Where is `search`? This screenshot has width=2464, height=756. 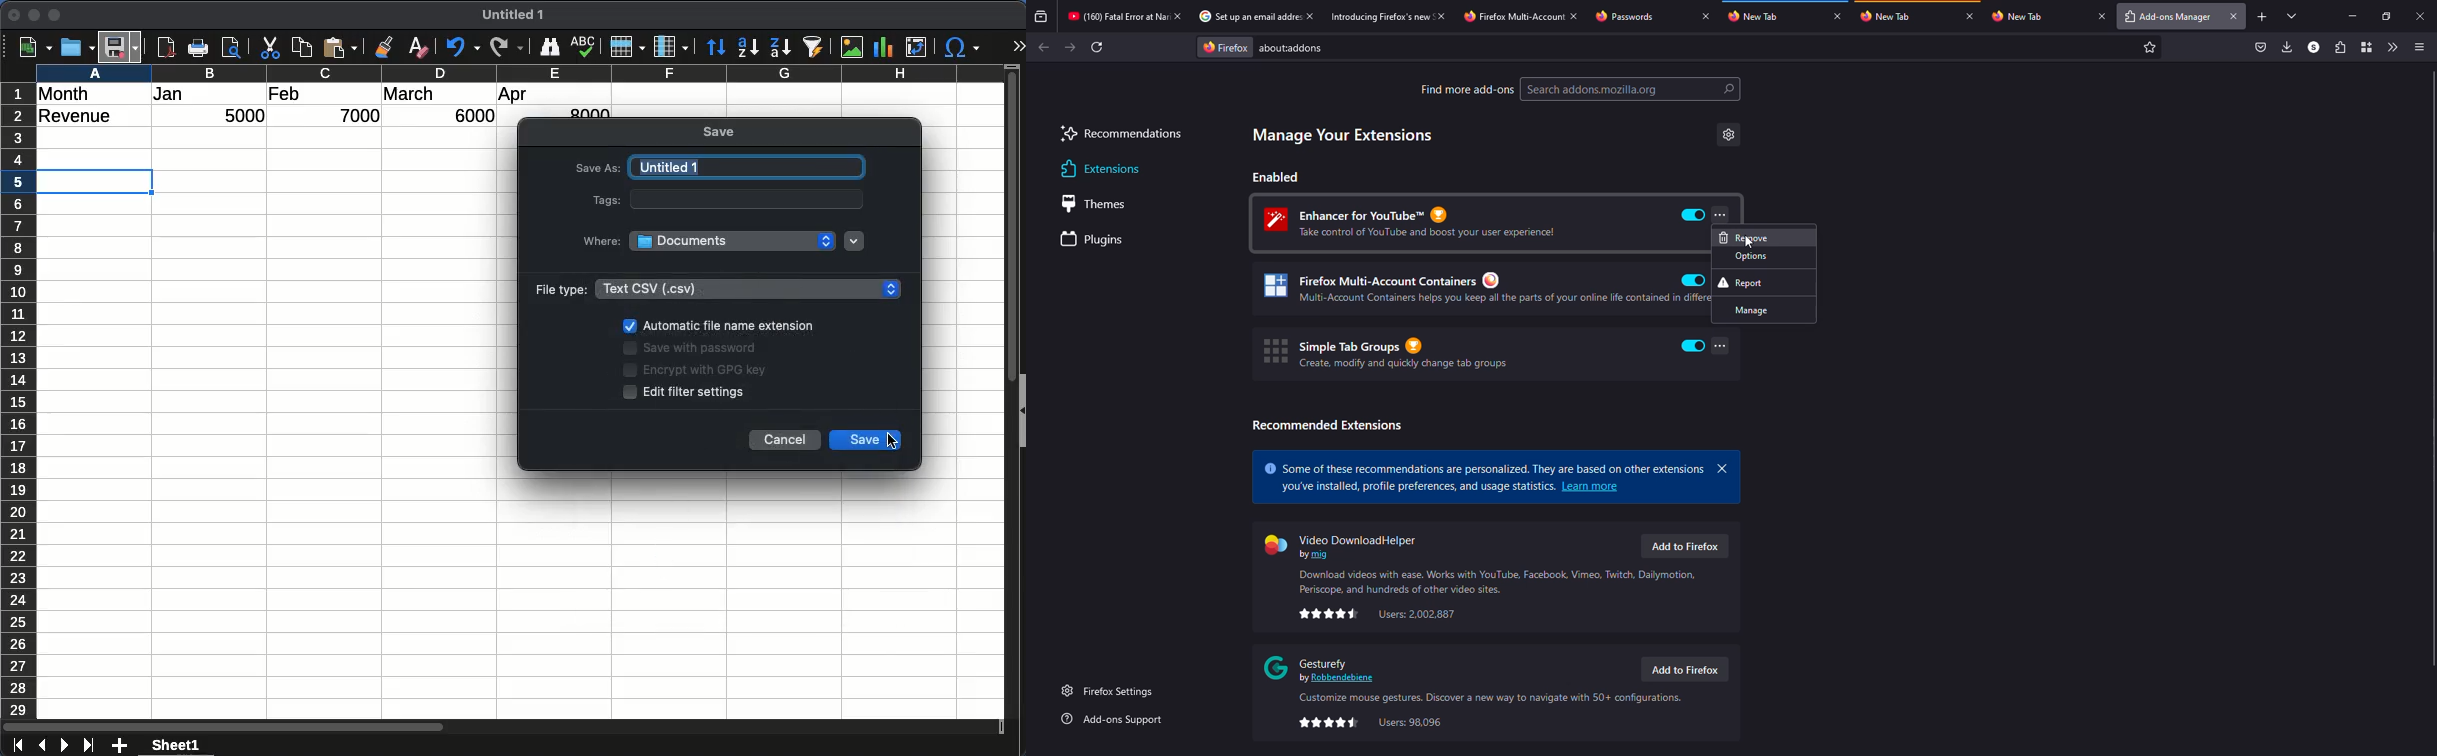 search is located at coordinates (1631, 89).